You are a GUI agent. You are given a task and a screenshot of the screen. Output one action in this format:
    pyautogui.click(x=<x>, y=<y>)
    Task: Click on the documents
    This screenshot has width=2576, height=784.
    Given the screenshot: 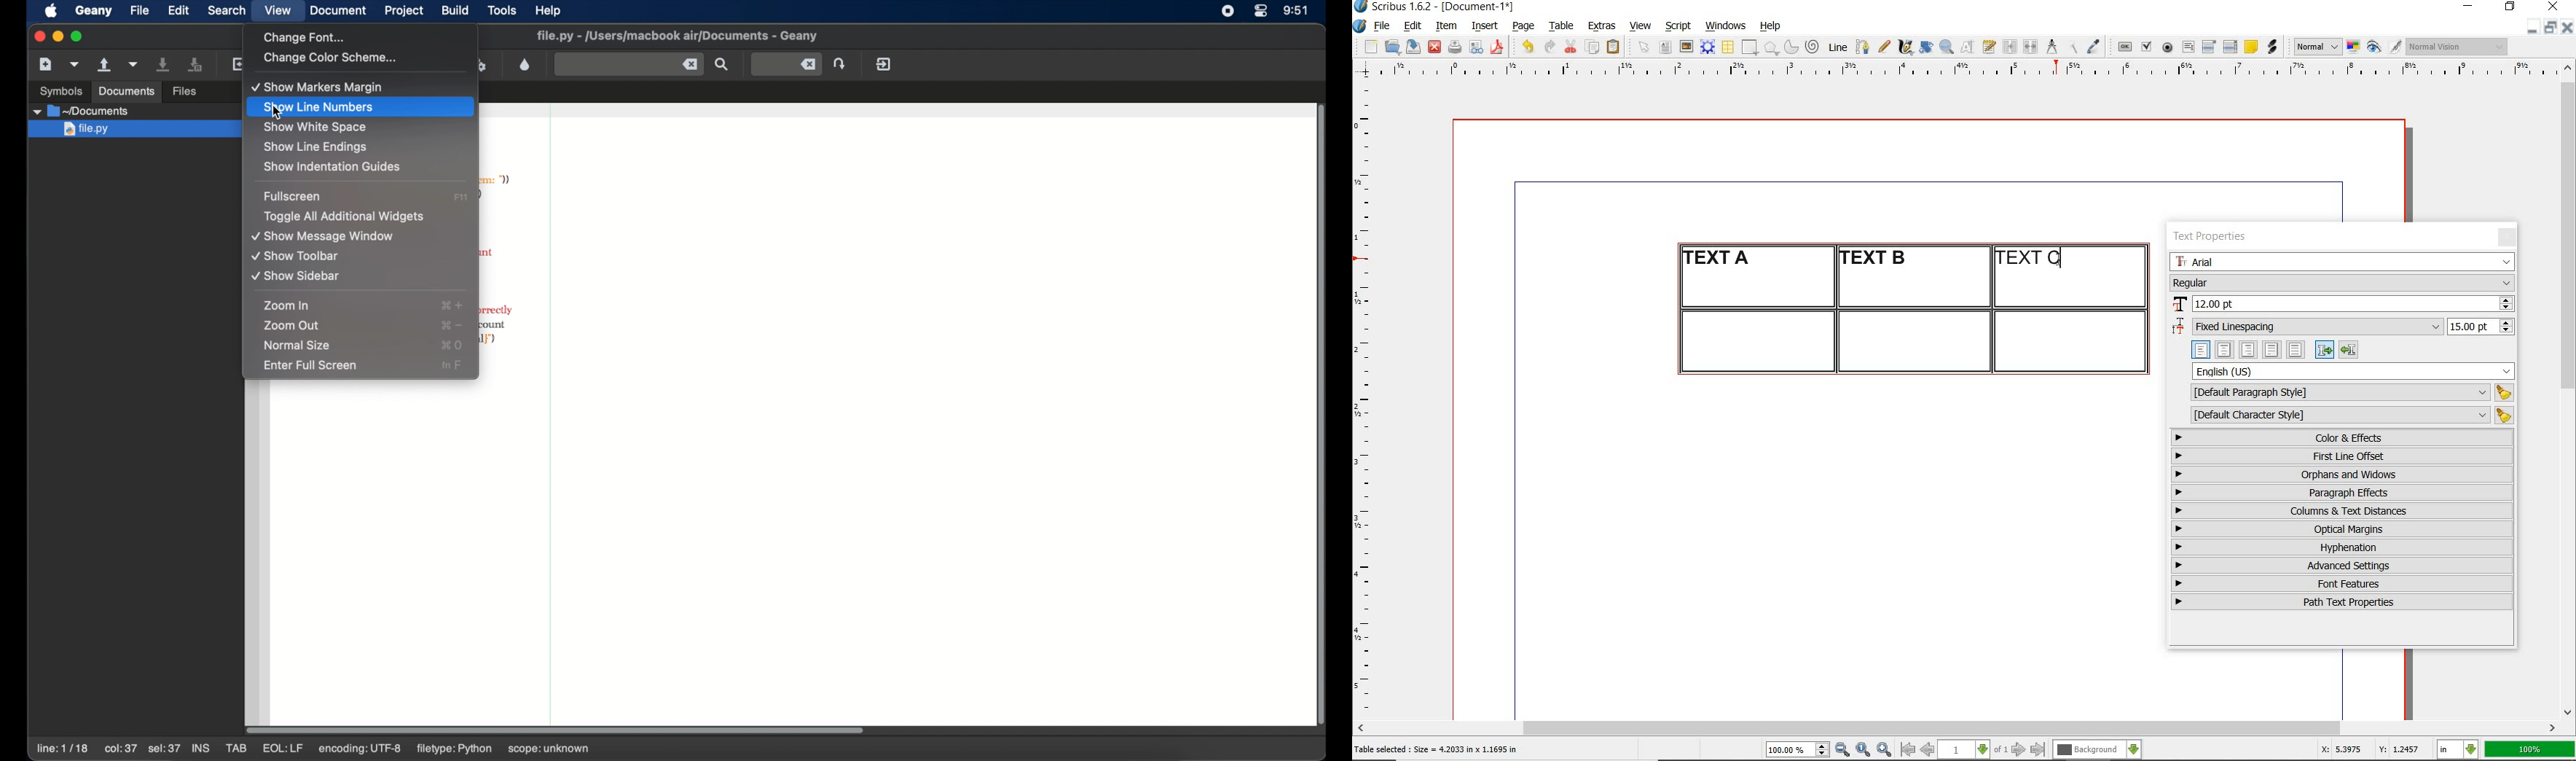 What is the action you would take?
    pyautogui.click(x=81, y=111)
    